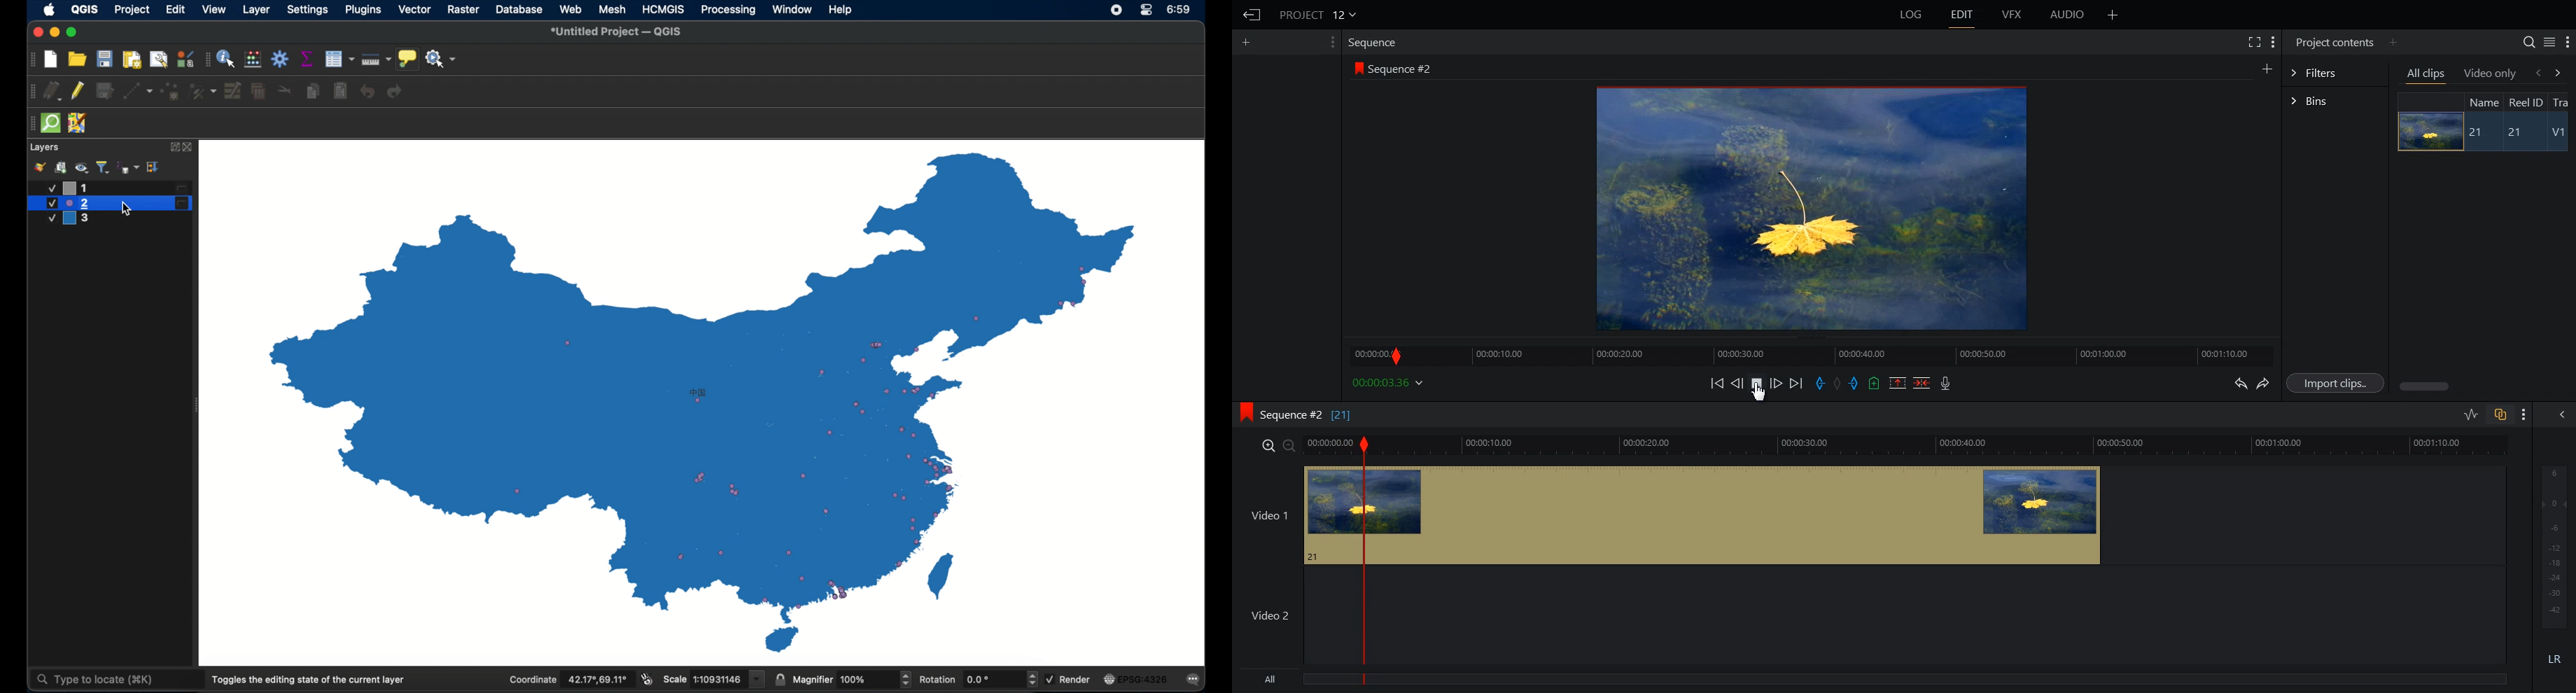  What do you see at coordinates (2552, 545) in the screenshot?
I see `Audio output level` at bounding box center [2552, 545].